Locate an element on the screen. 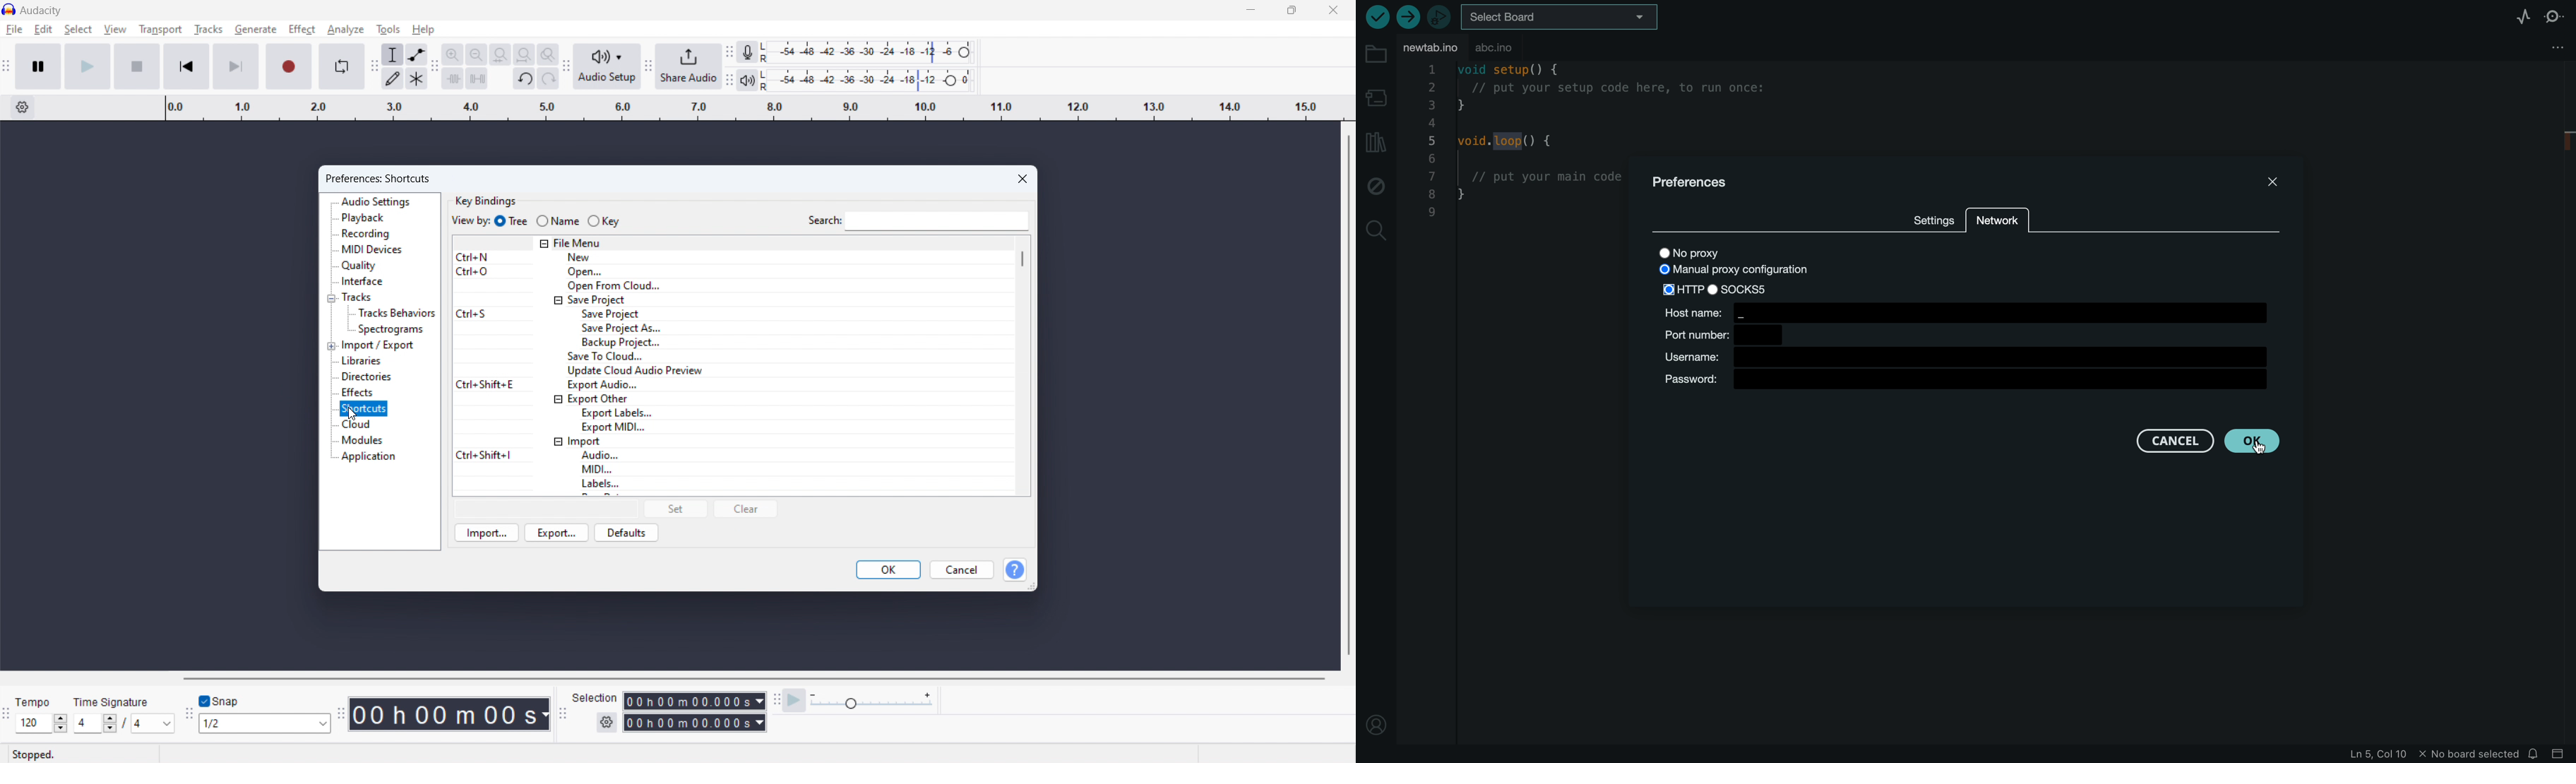  stop is located at coordinates (137, 66).